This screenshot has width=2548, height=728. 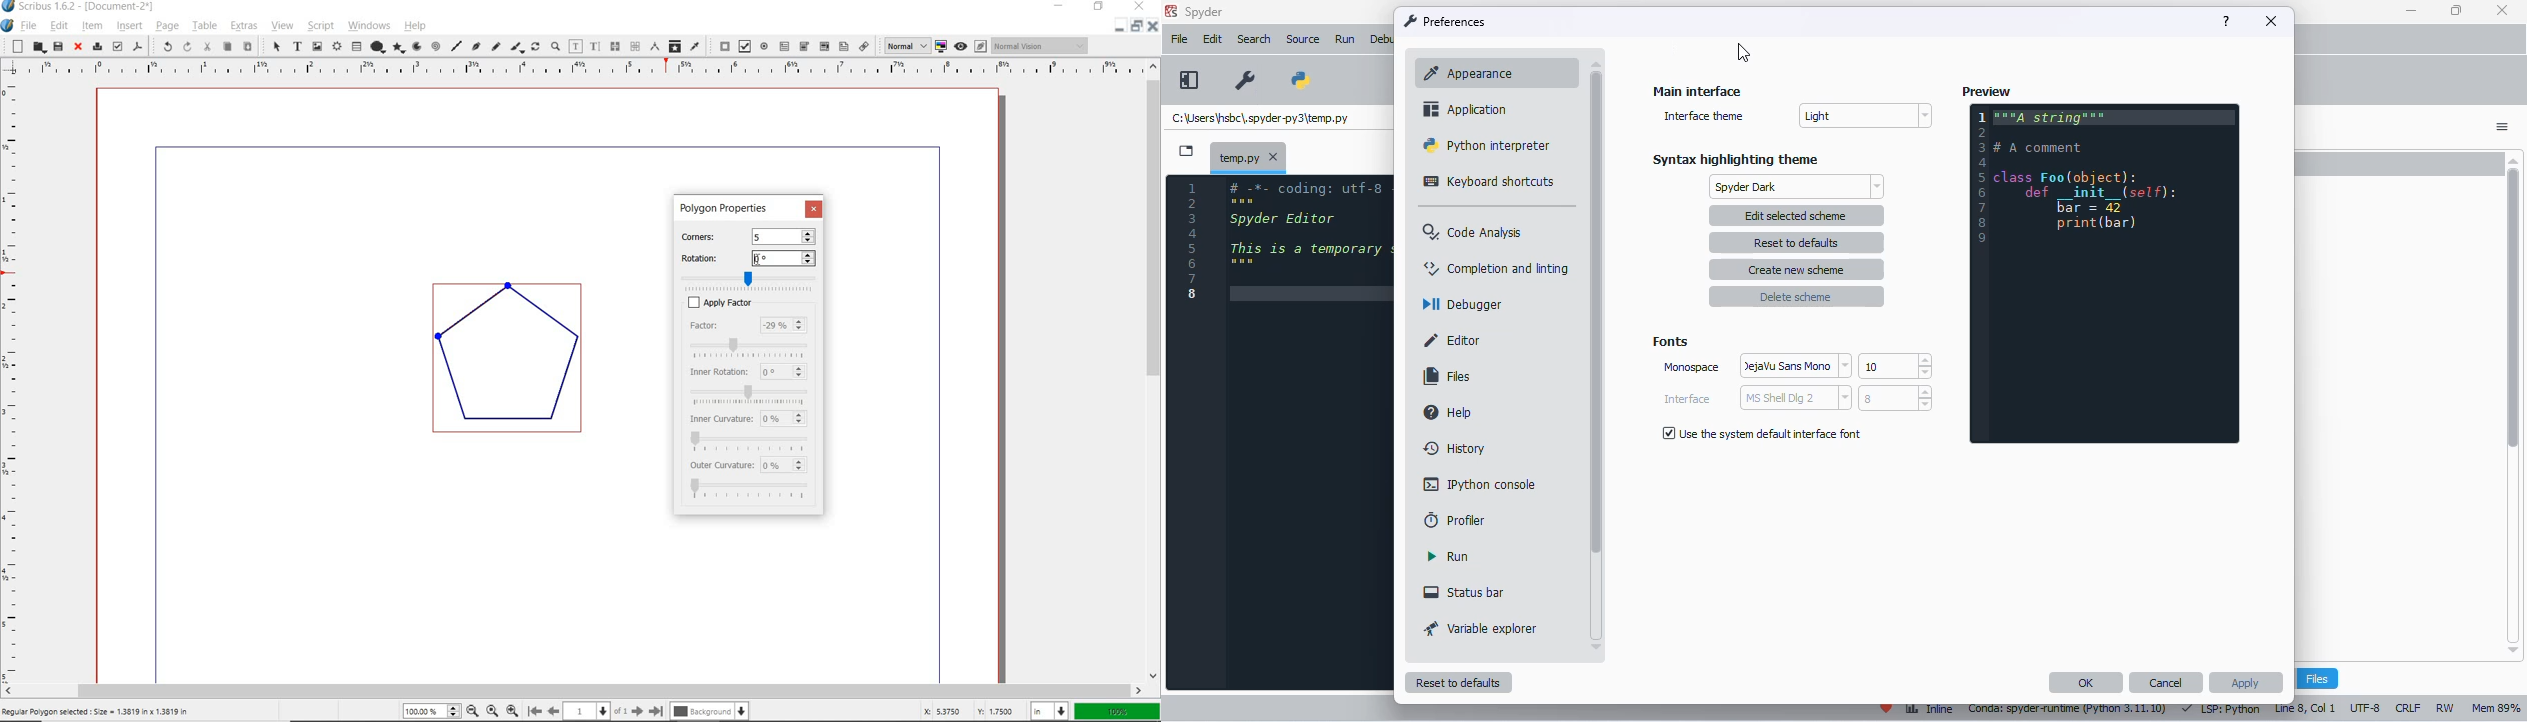 I want to click on reset to defaults, so click(x=1796, y=243).